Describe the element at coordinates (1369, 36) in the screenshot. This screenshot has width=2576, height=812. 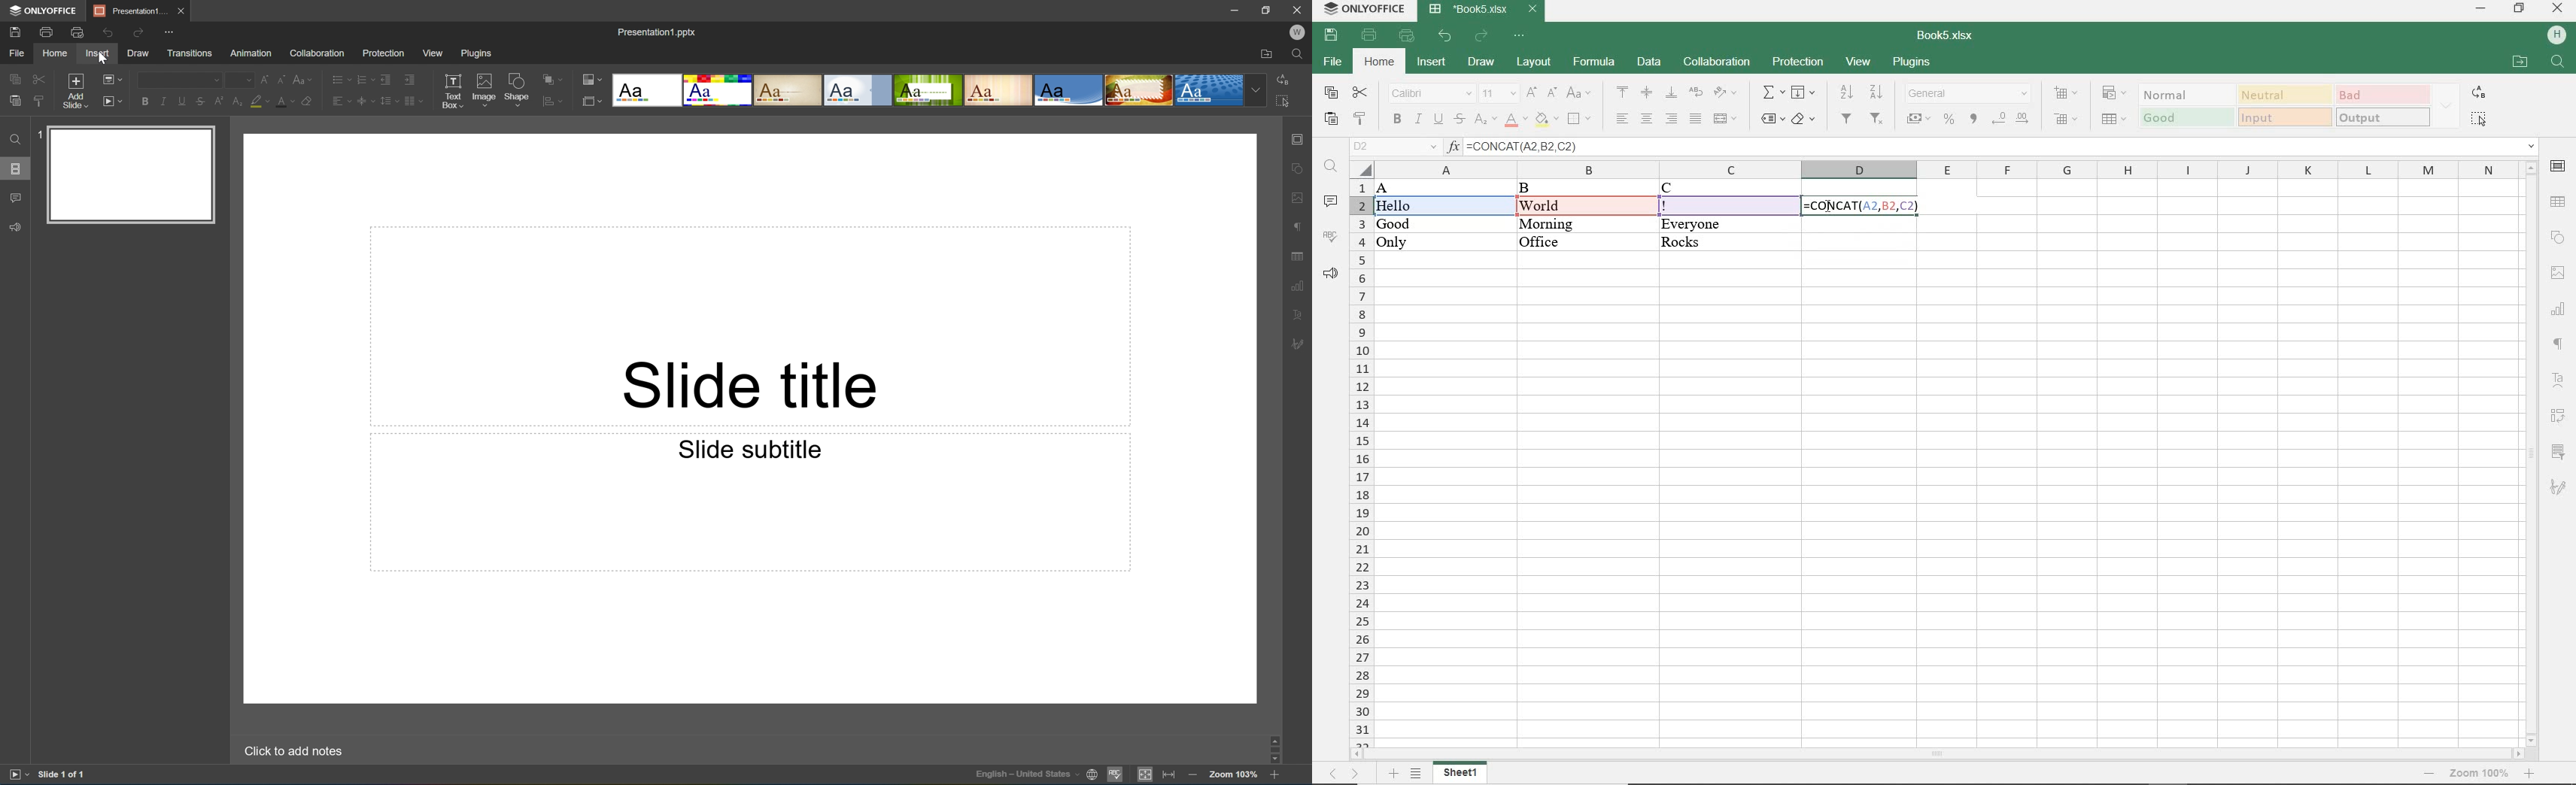
I see `PRINT` at that location.